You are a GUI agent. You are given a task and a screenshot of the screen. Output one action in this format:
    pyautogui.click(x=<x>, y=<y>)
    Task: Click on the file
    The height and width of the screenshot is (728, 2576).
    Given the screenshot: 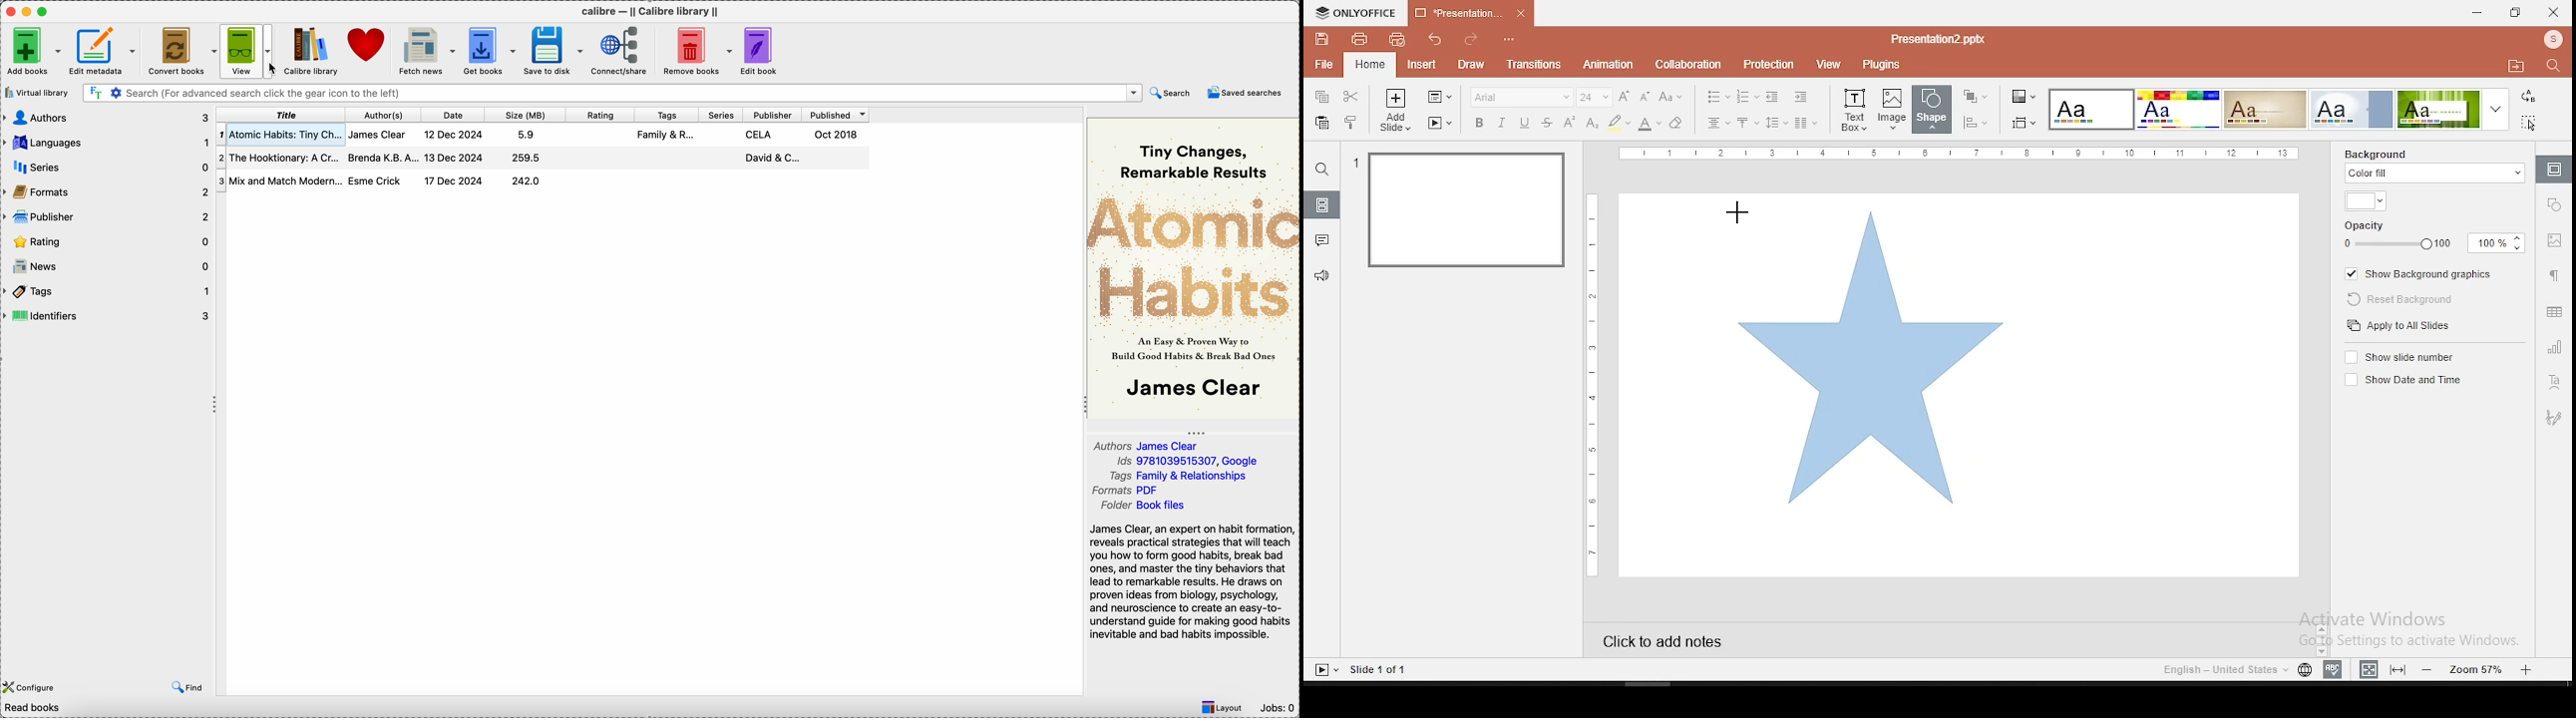 What is the action you would take?
    pyautogui.click(x=1325, y=64)
    